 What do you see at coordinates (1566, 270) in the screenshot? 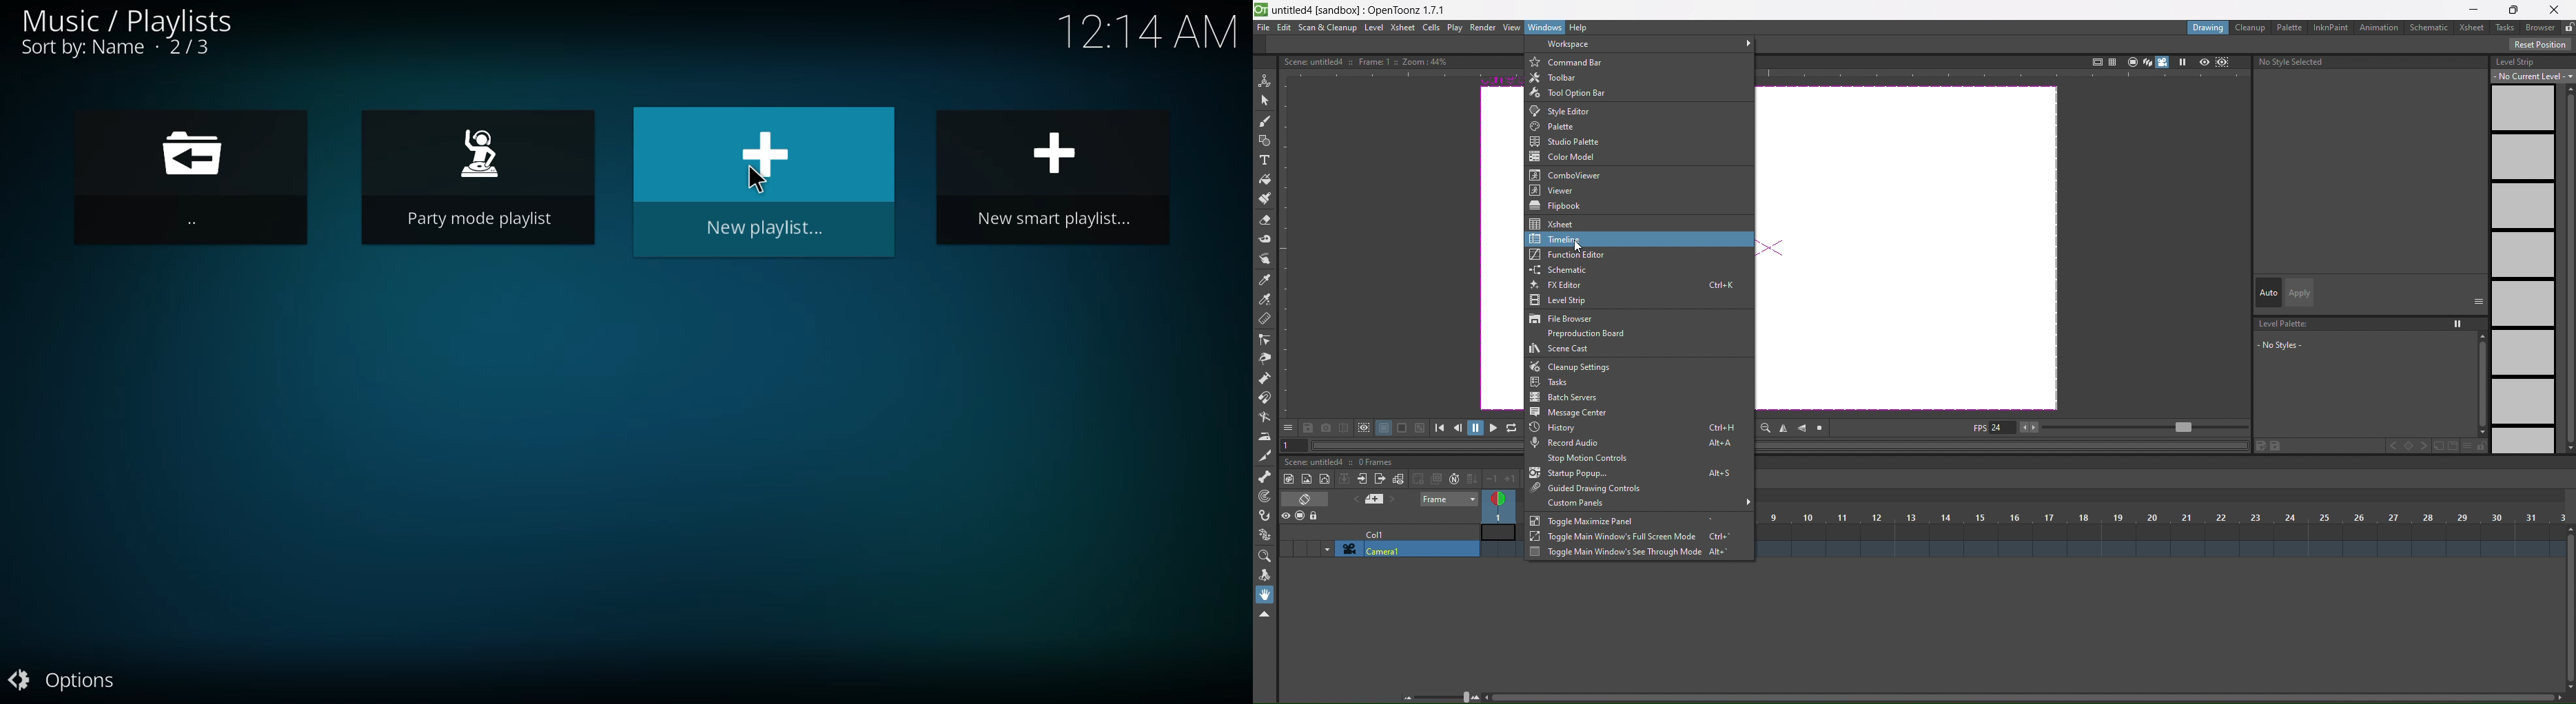
I see `schematic` at bounding box center [1566, 270].